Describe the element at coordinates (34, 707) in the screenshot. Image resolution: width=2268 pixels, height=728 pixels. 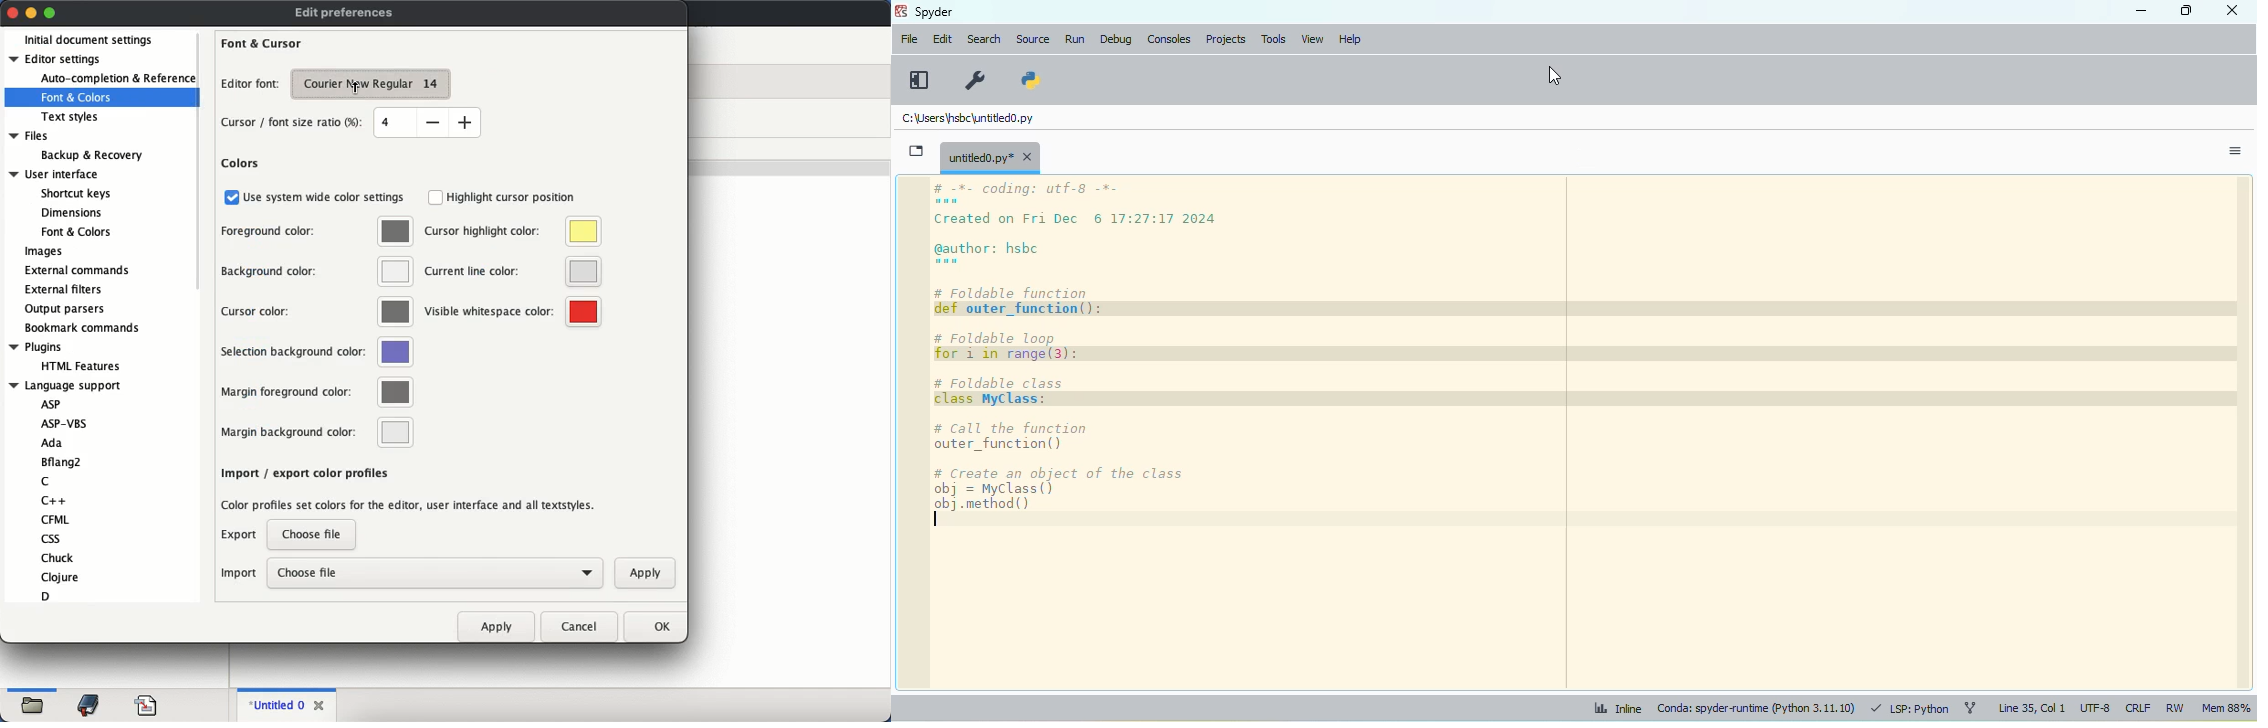
I see `open` at that location.